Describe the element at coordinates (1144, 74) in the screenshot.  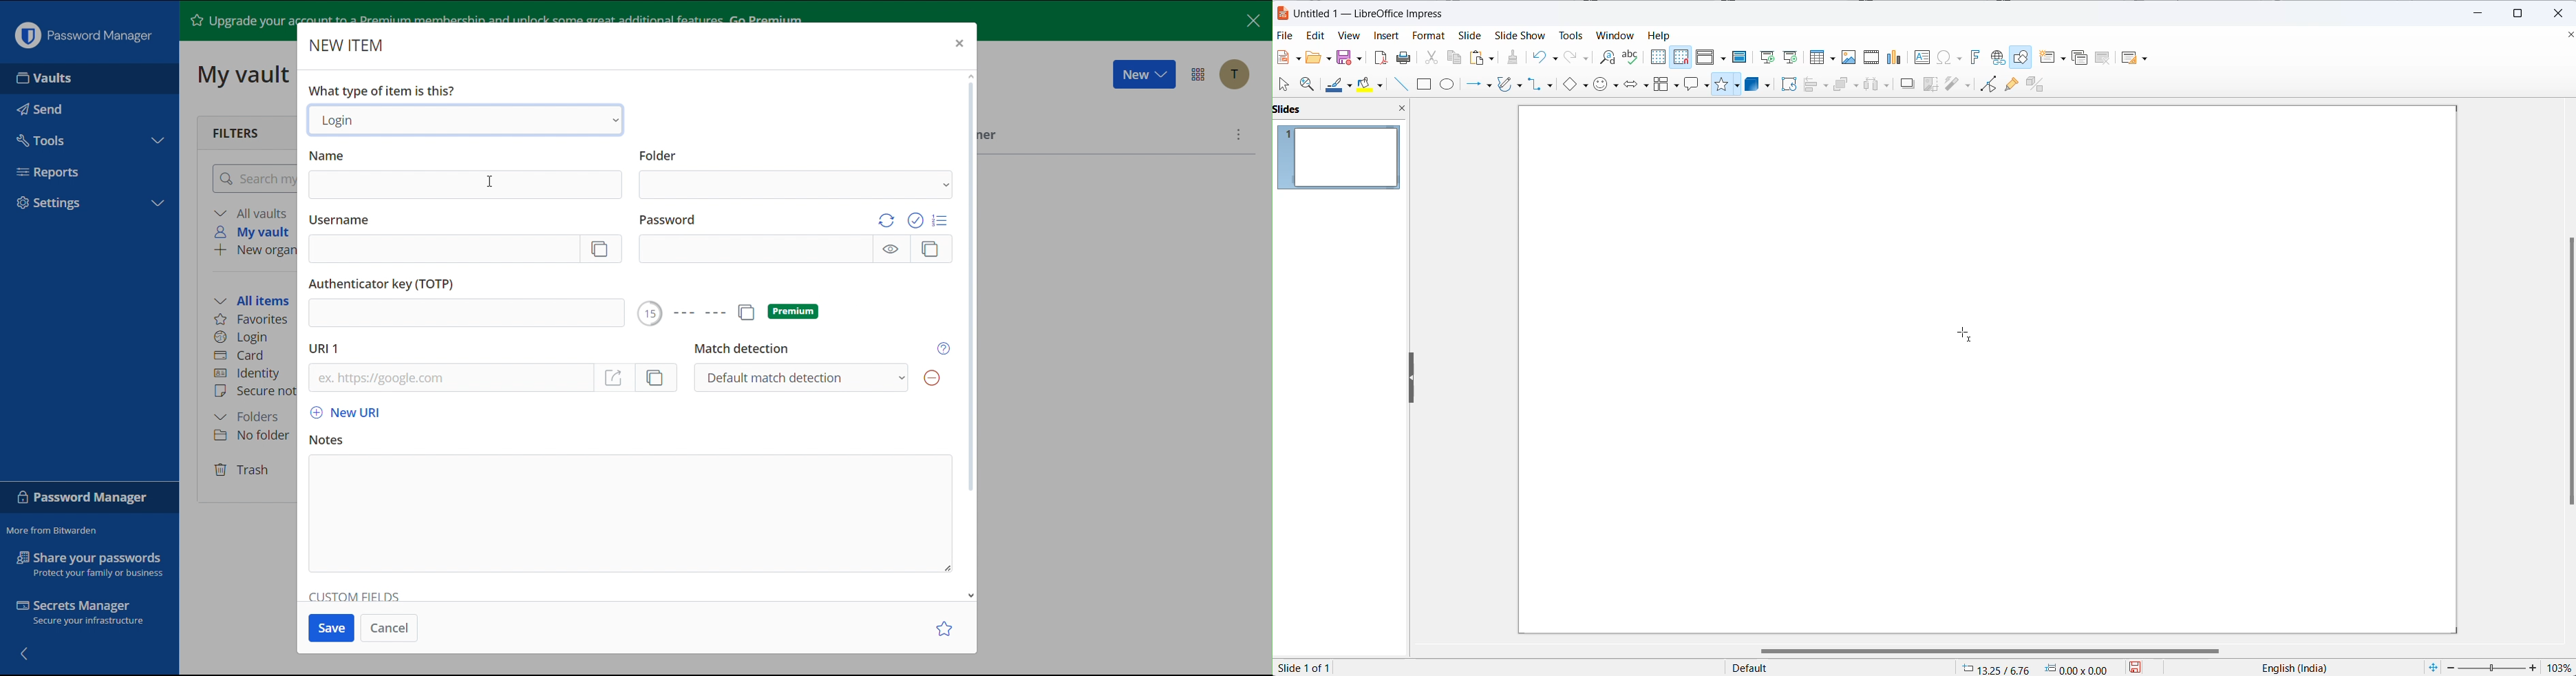
I see `New` at that location.